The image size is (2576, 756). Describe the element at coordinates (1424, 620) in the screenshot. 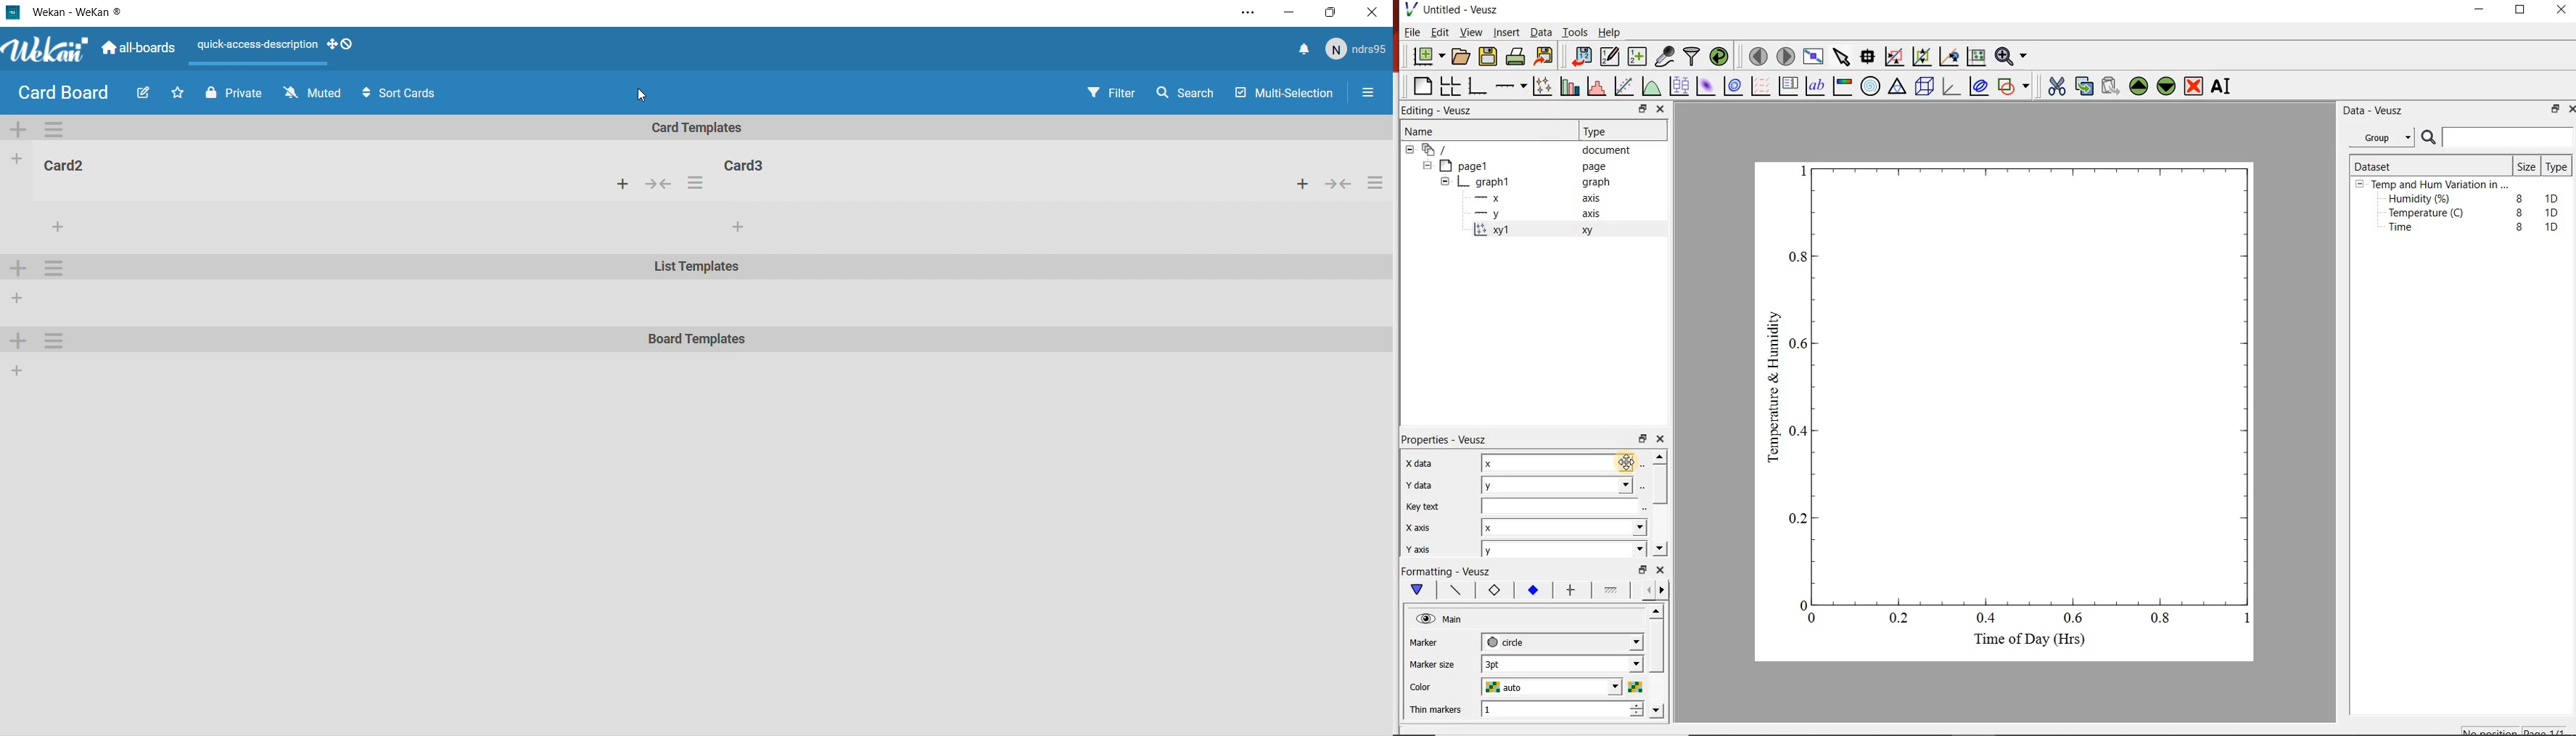

I see `visible (click to hide, set Hide to true)` at that location.